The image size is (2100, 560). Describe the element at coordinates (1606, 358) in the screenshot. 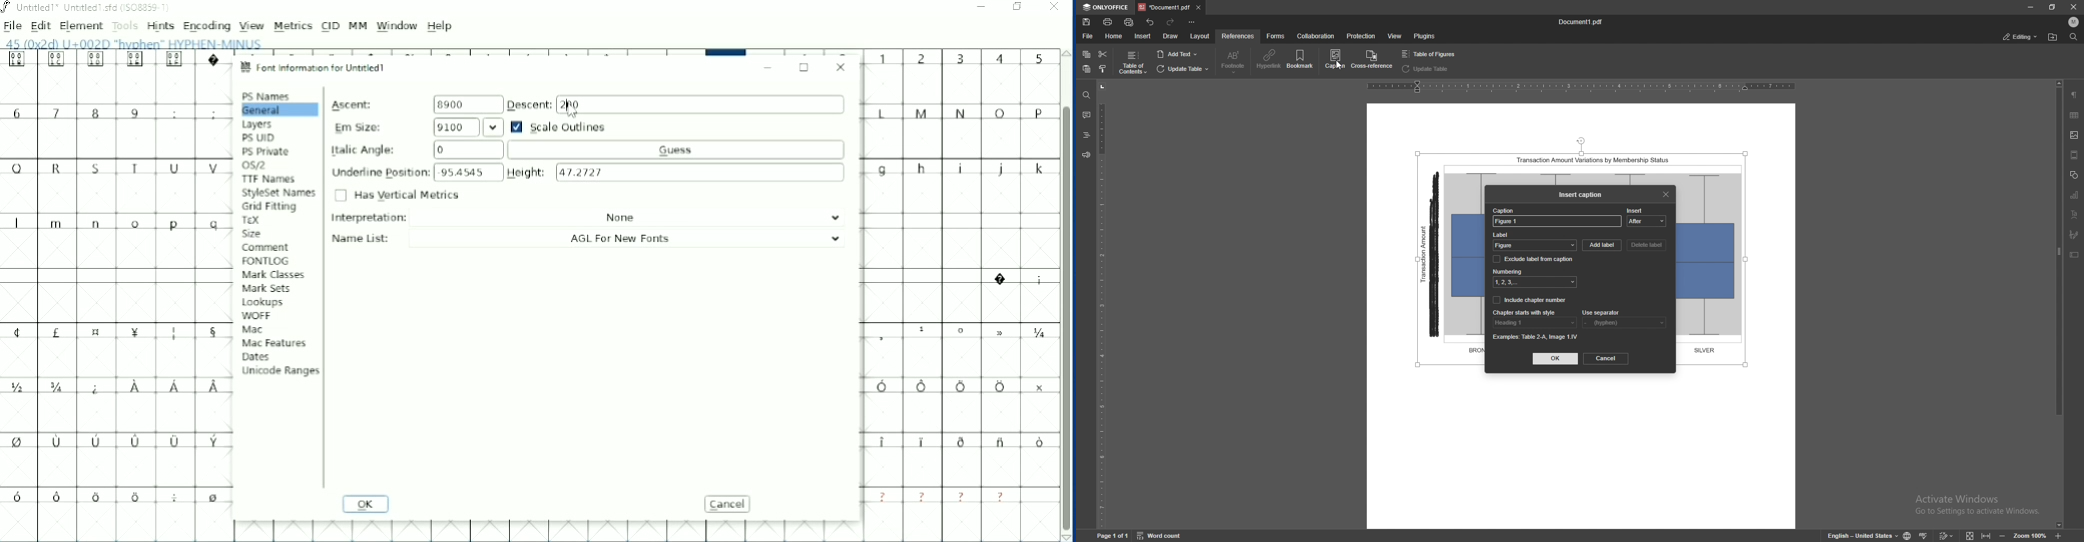

I see `cancel` at that location.